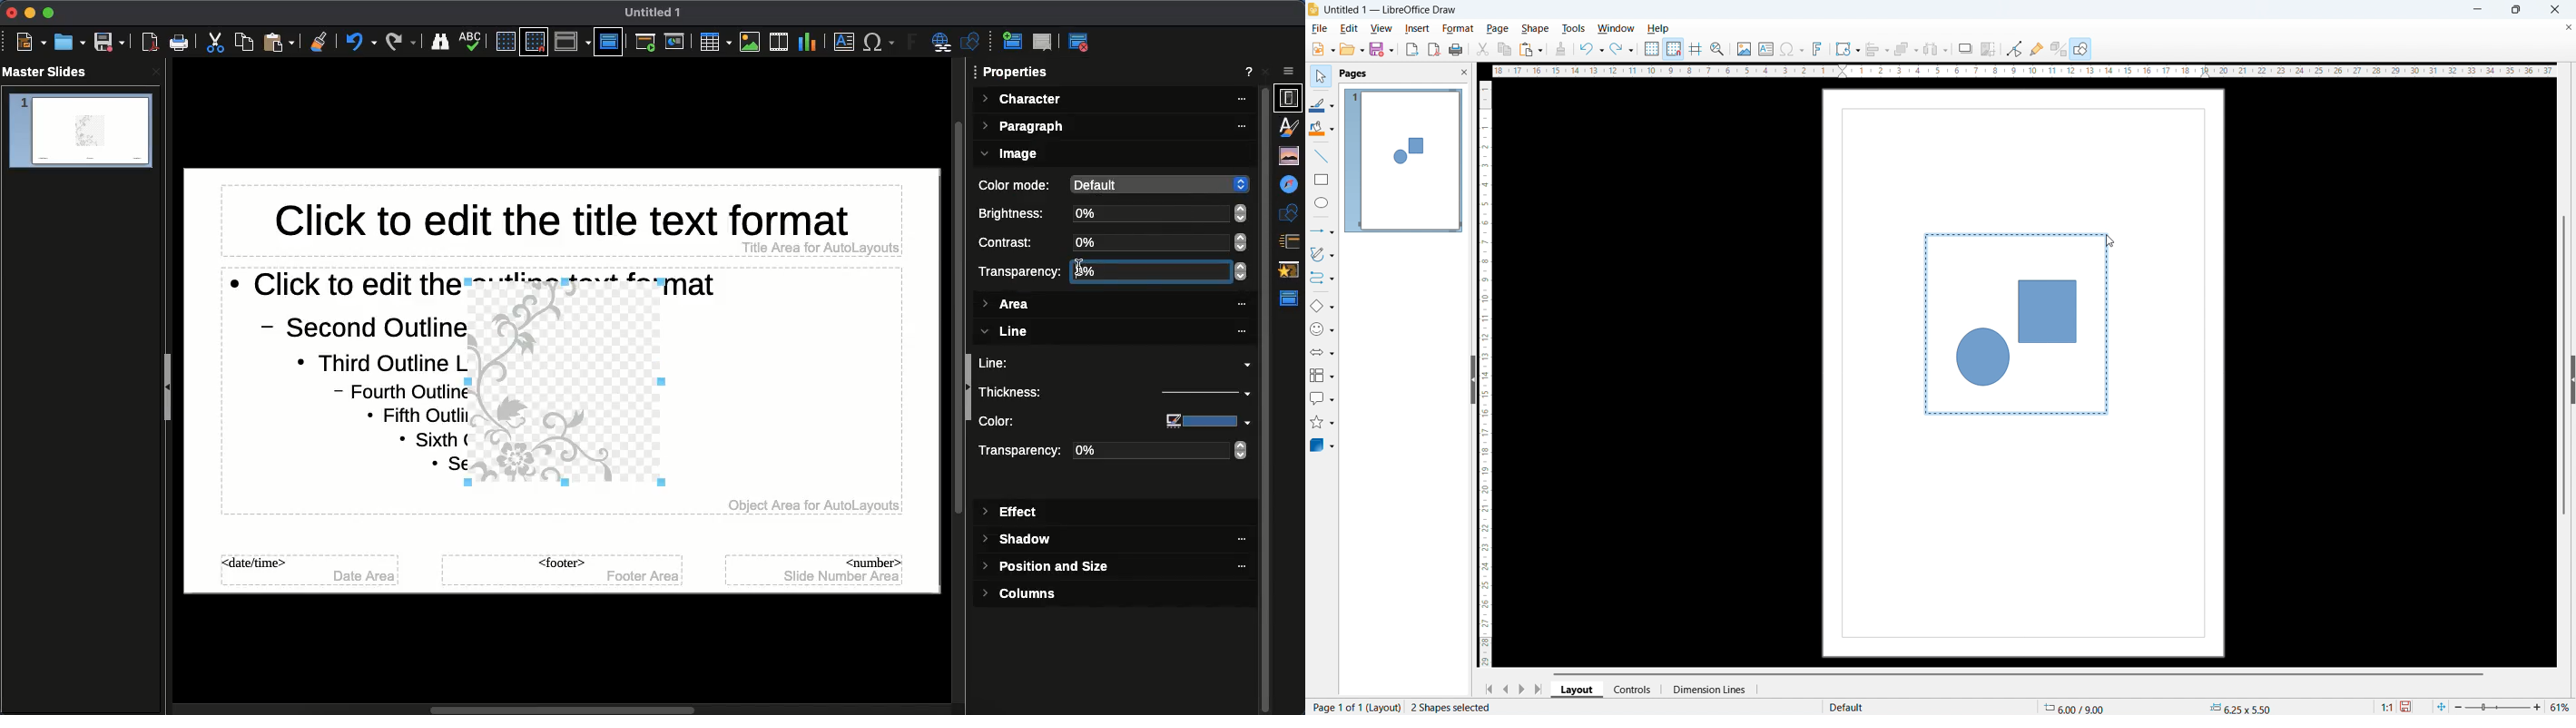 Image resolution: width=2576 pixels, height=728 pixels. I want to click on Start from current slide, so click(676, 42).